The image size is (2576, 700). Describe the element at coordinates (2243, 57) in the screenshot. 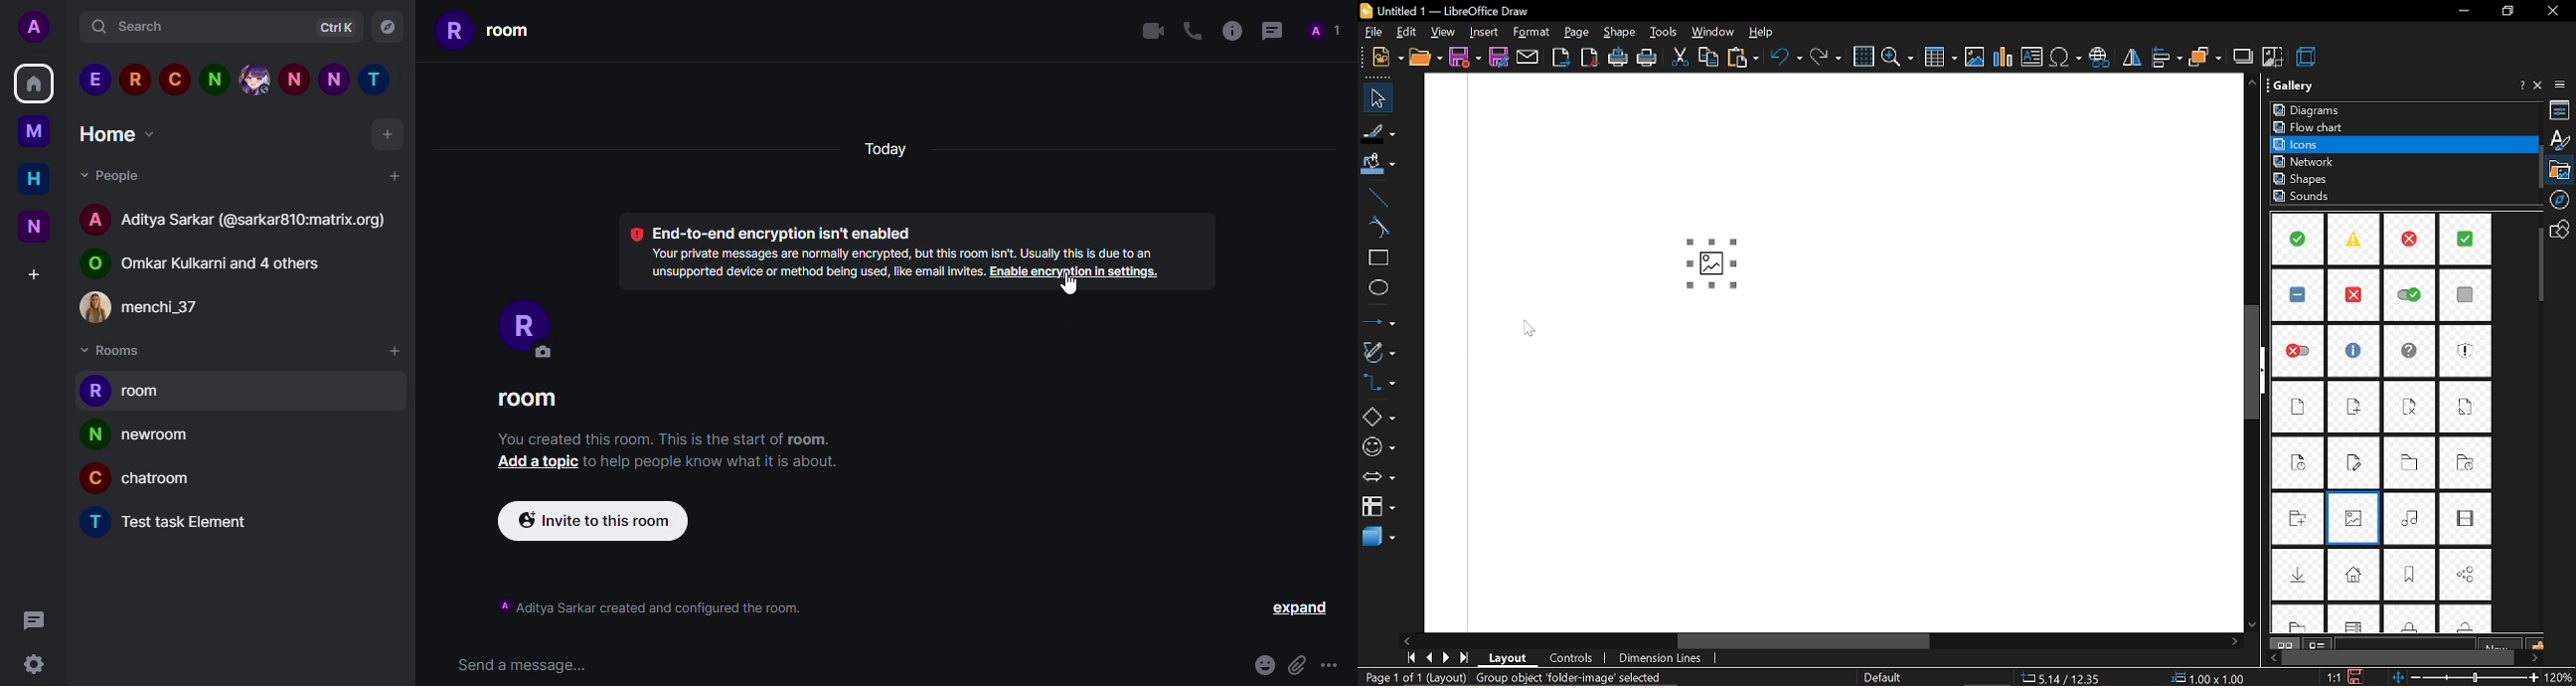

I see `shadow` at that location.